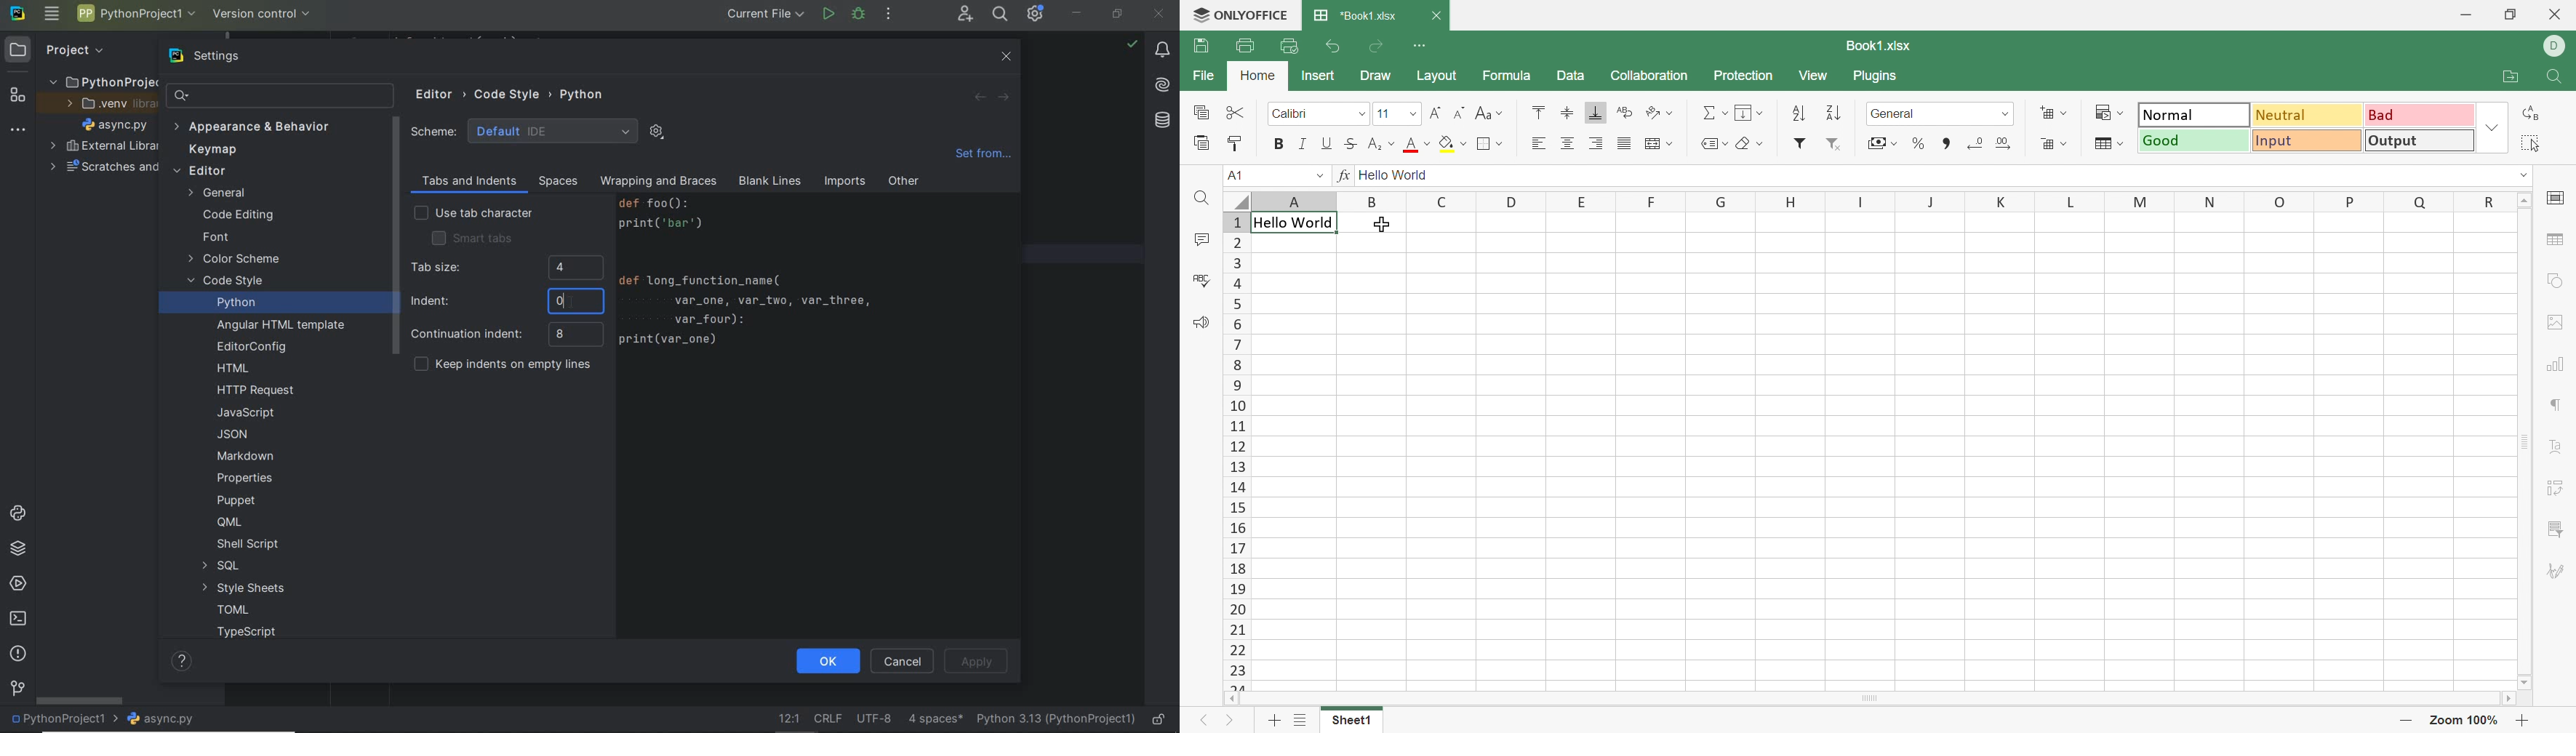 The image size is (2576, 756). Describe the element at coordinates (874, 718) in the screenshot. I see `file encoding` at that location.